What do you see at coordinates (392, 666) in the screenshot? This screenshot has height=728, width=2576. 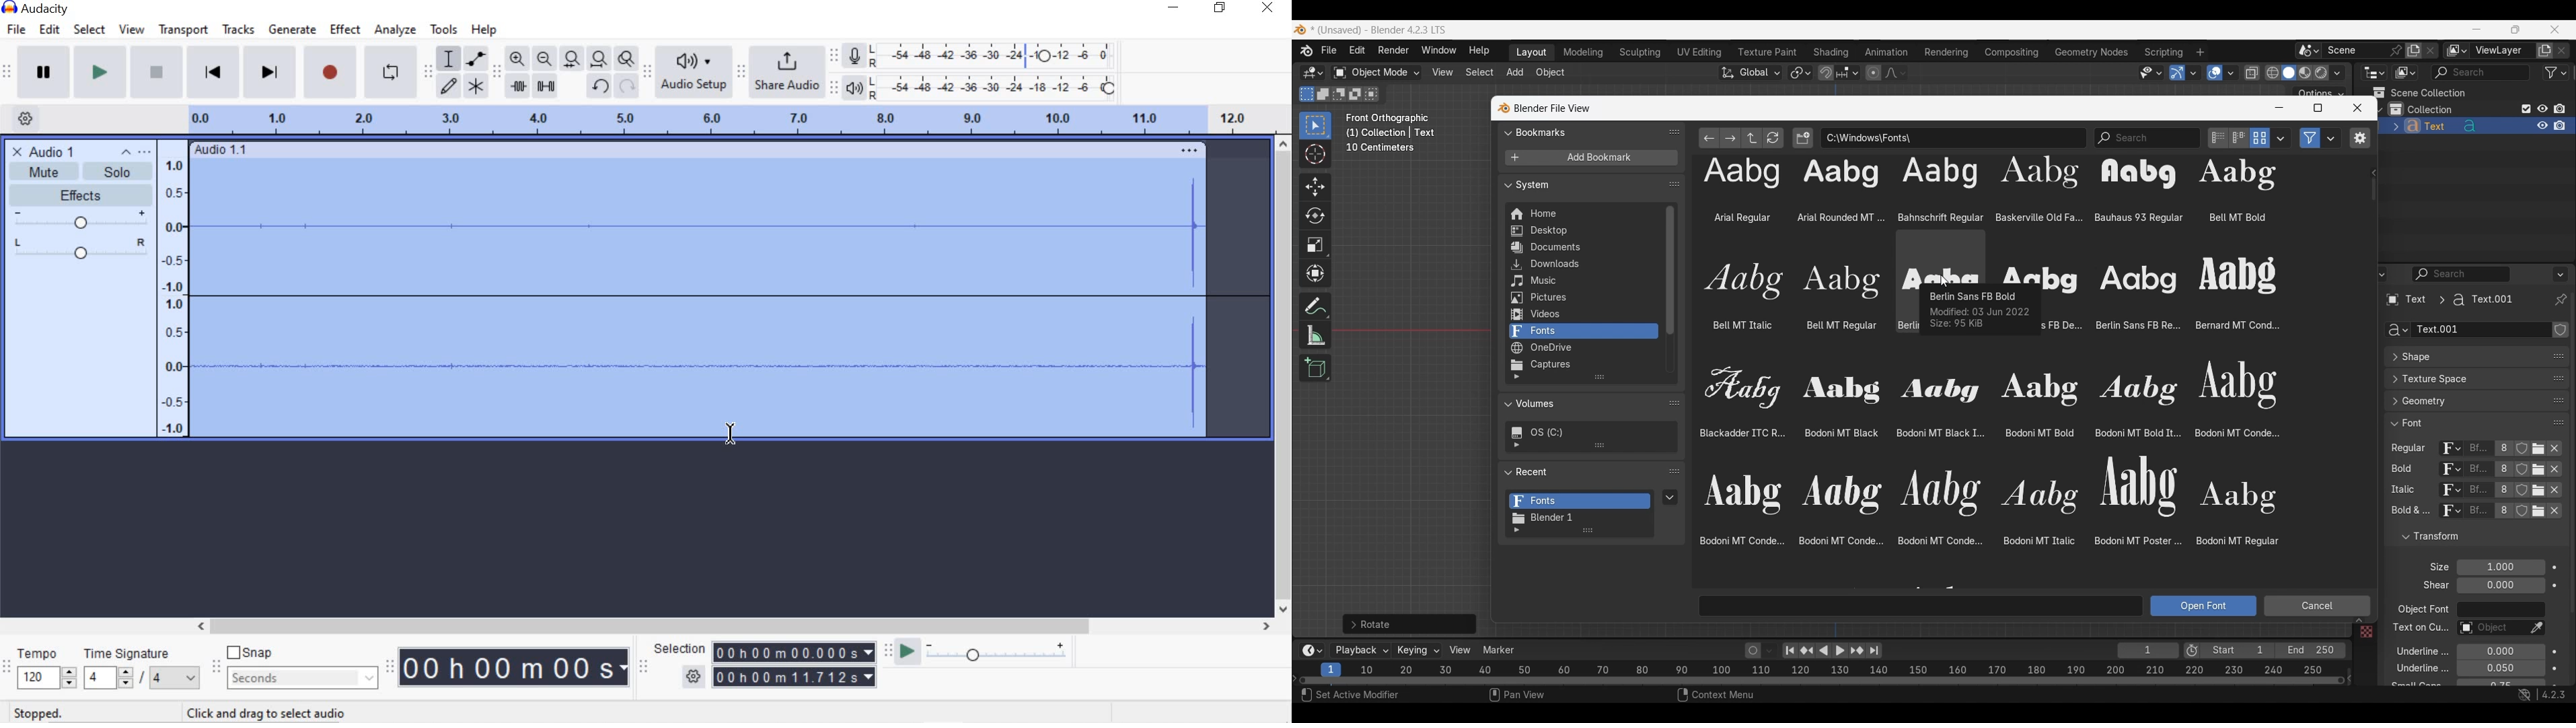 I see `Time toolbar` at bounding box center [392, 666].